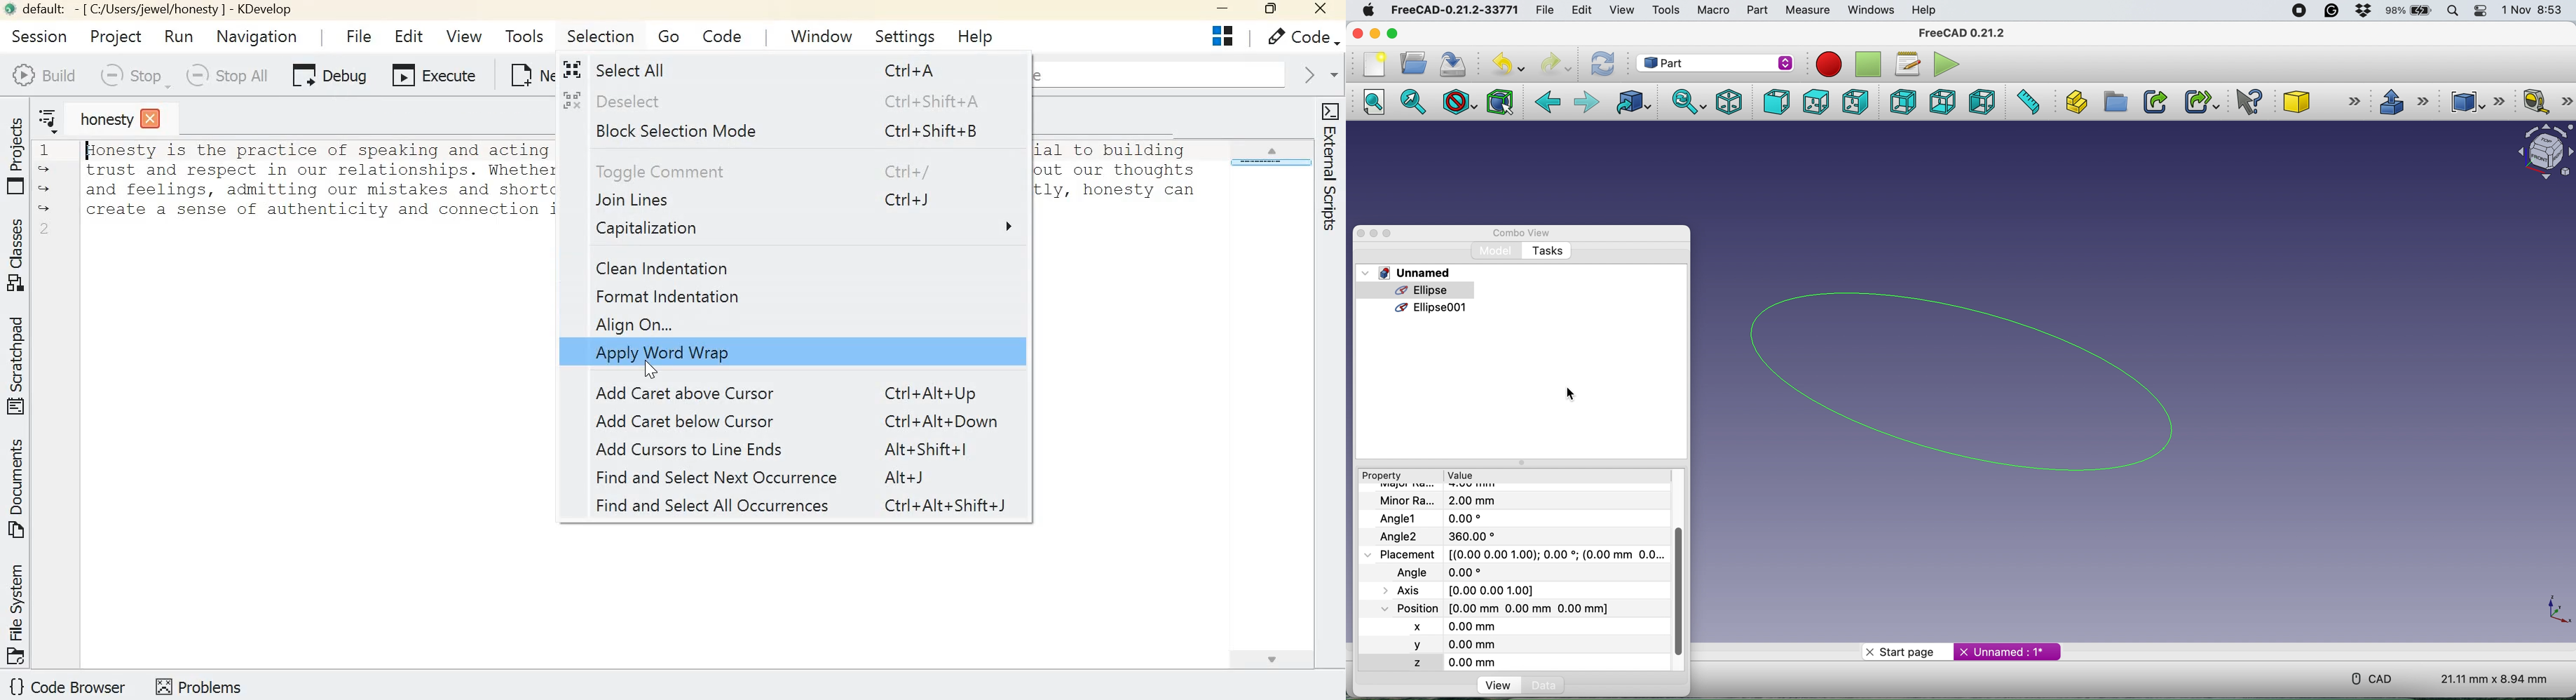 The height and width of the screenshot is (700, 2576). What do you see at coordinates (1502, 686) in the screenshot?
I see `view` at bounding box center [1502, 686].